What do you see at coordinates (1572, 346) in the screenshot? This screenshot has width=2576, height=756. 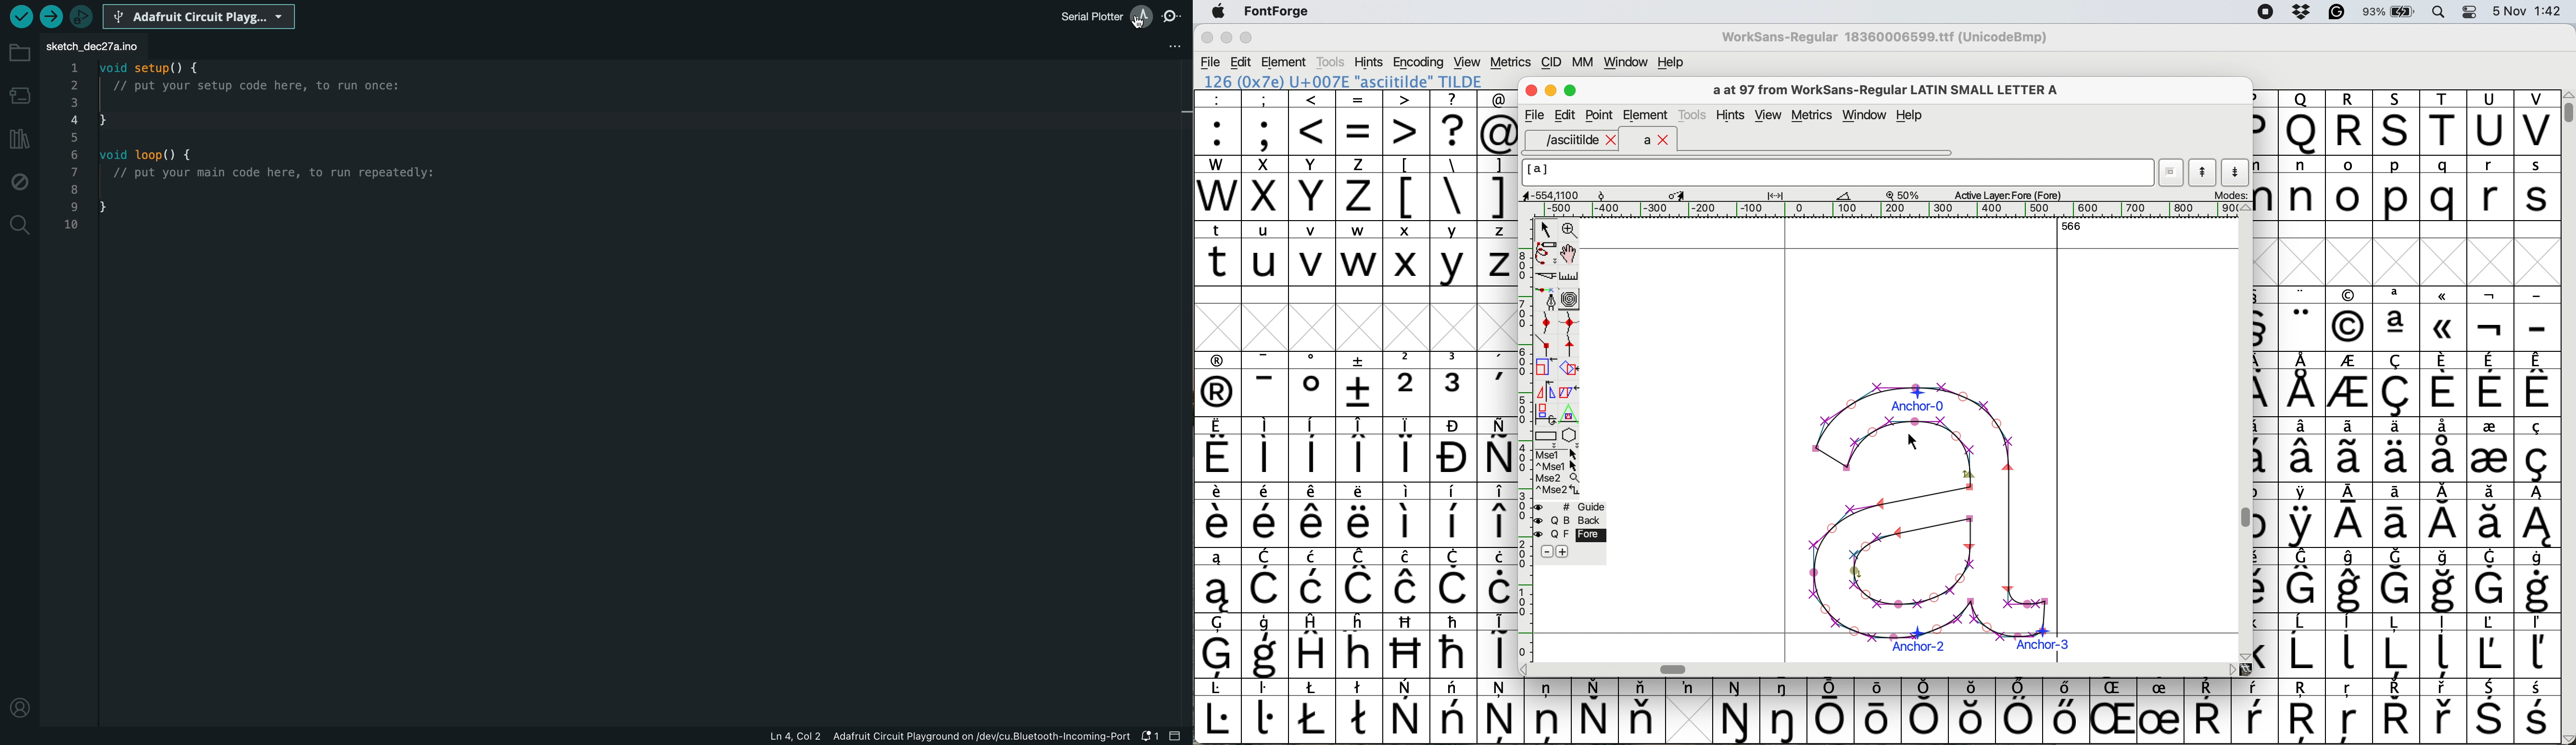 I see `add a tangent point` at bounding box center [1572, 346].